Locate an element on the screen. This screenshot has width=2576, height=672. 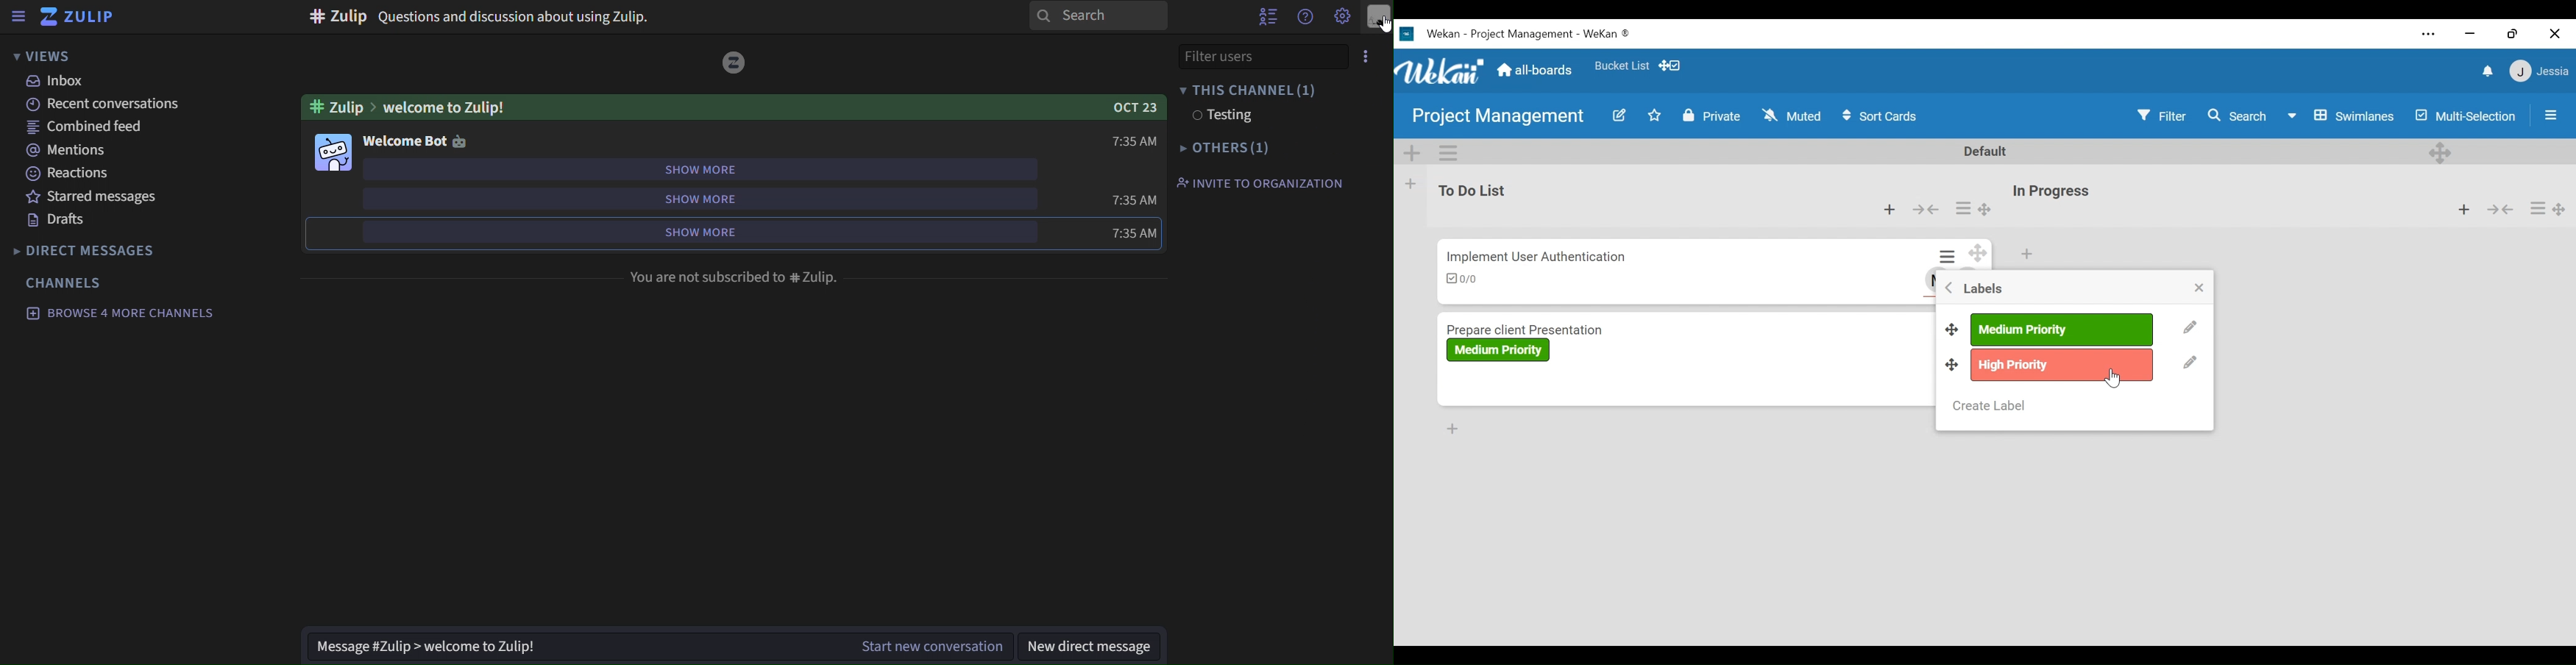
7:35 am is located at coordinates (1135, 143).